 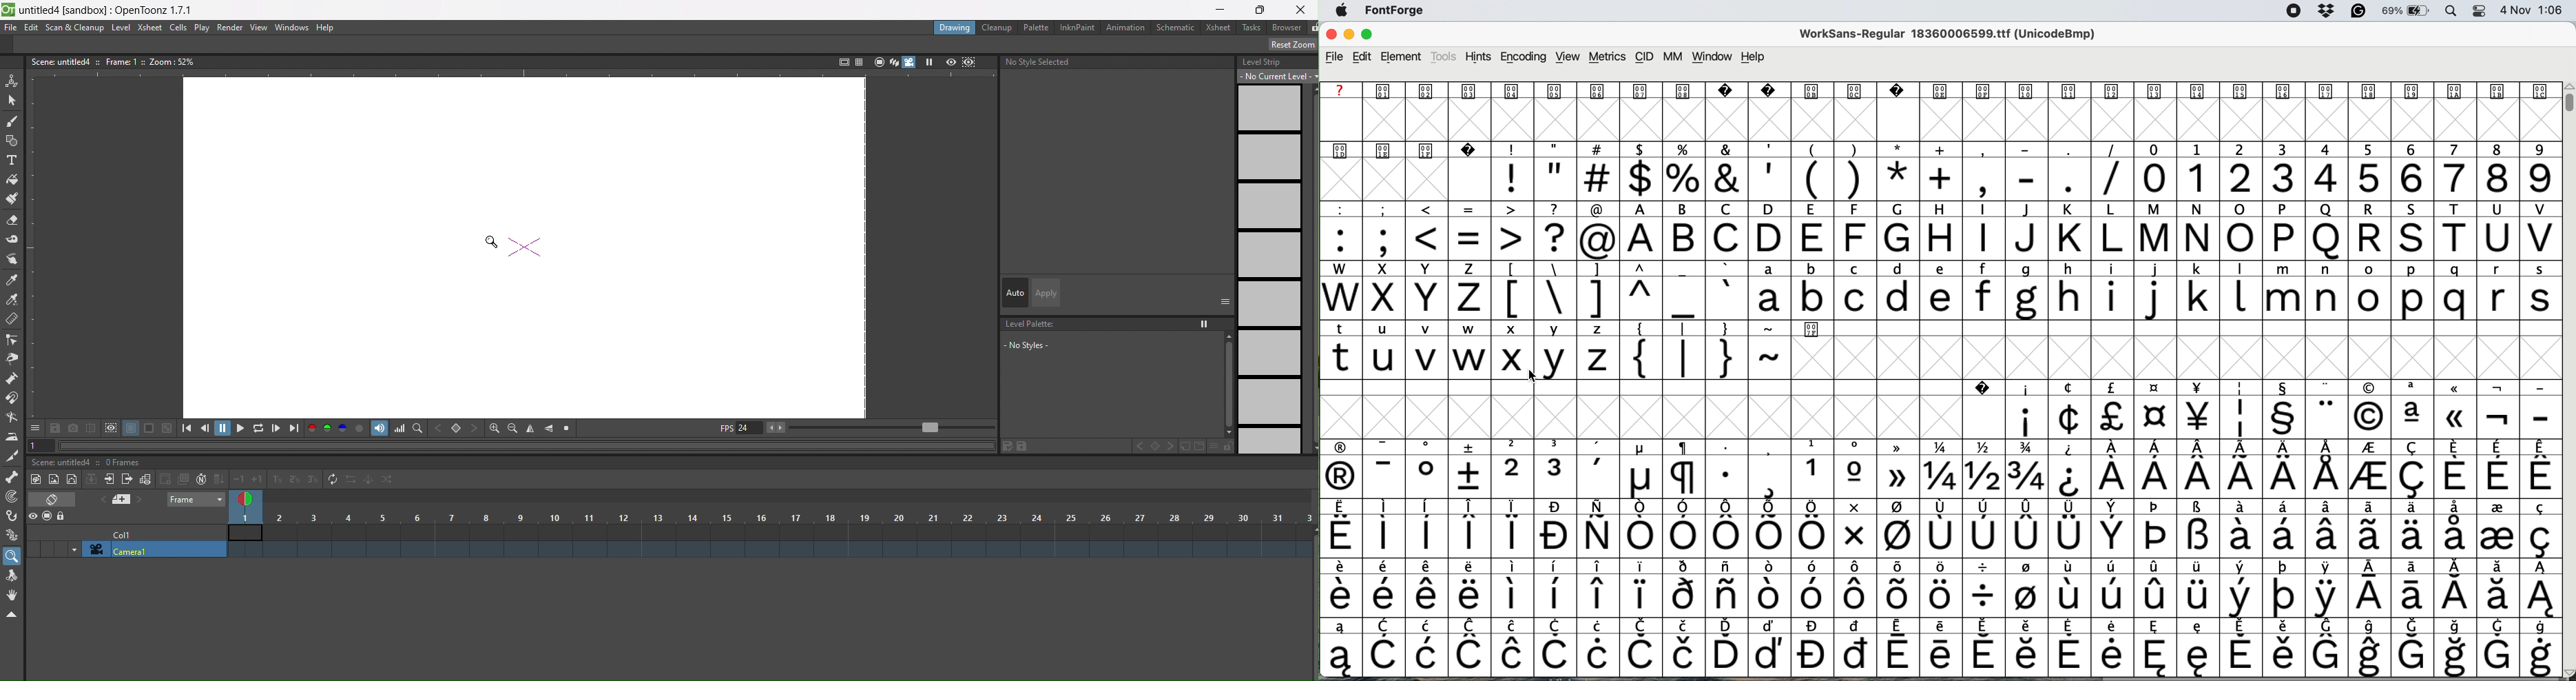 What do you see at coordinates (1811, 179) in the screenshot?
I see `special characters` at bounding box center [1811, 179].